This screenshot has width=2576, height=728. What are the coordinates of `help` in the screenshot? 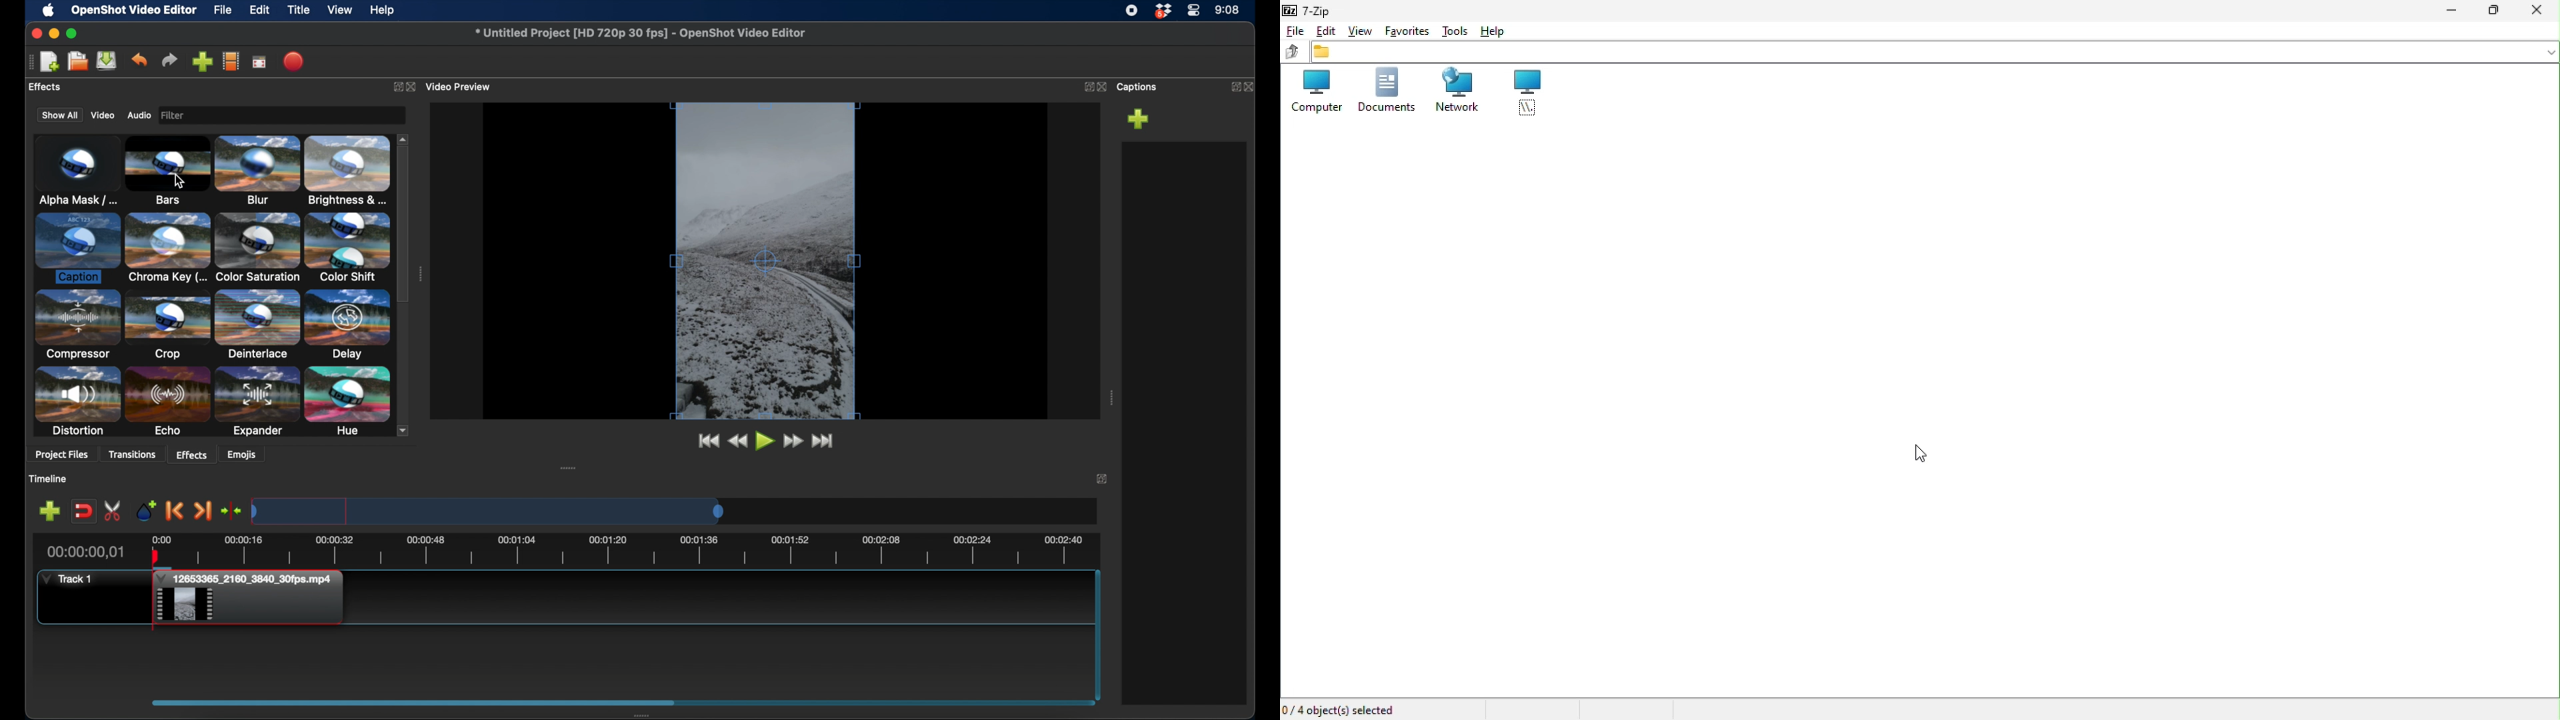 It's located at (1499, 30).